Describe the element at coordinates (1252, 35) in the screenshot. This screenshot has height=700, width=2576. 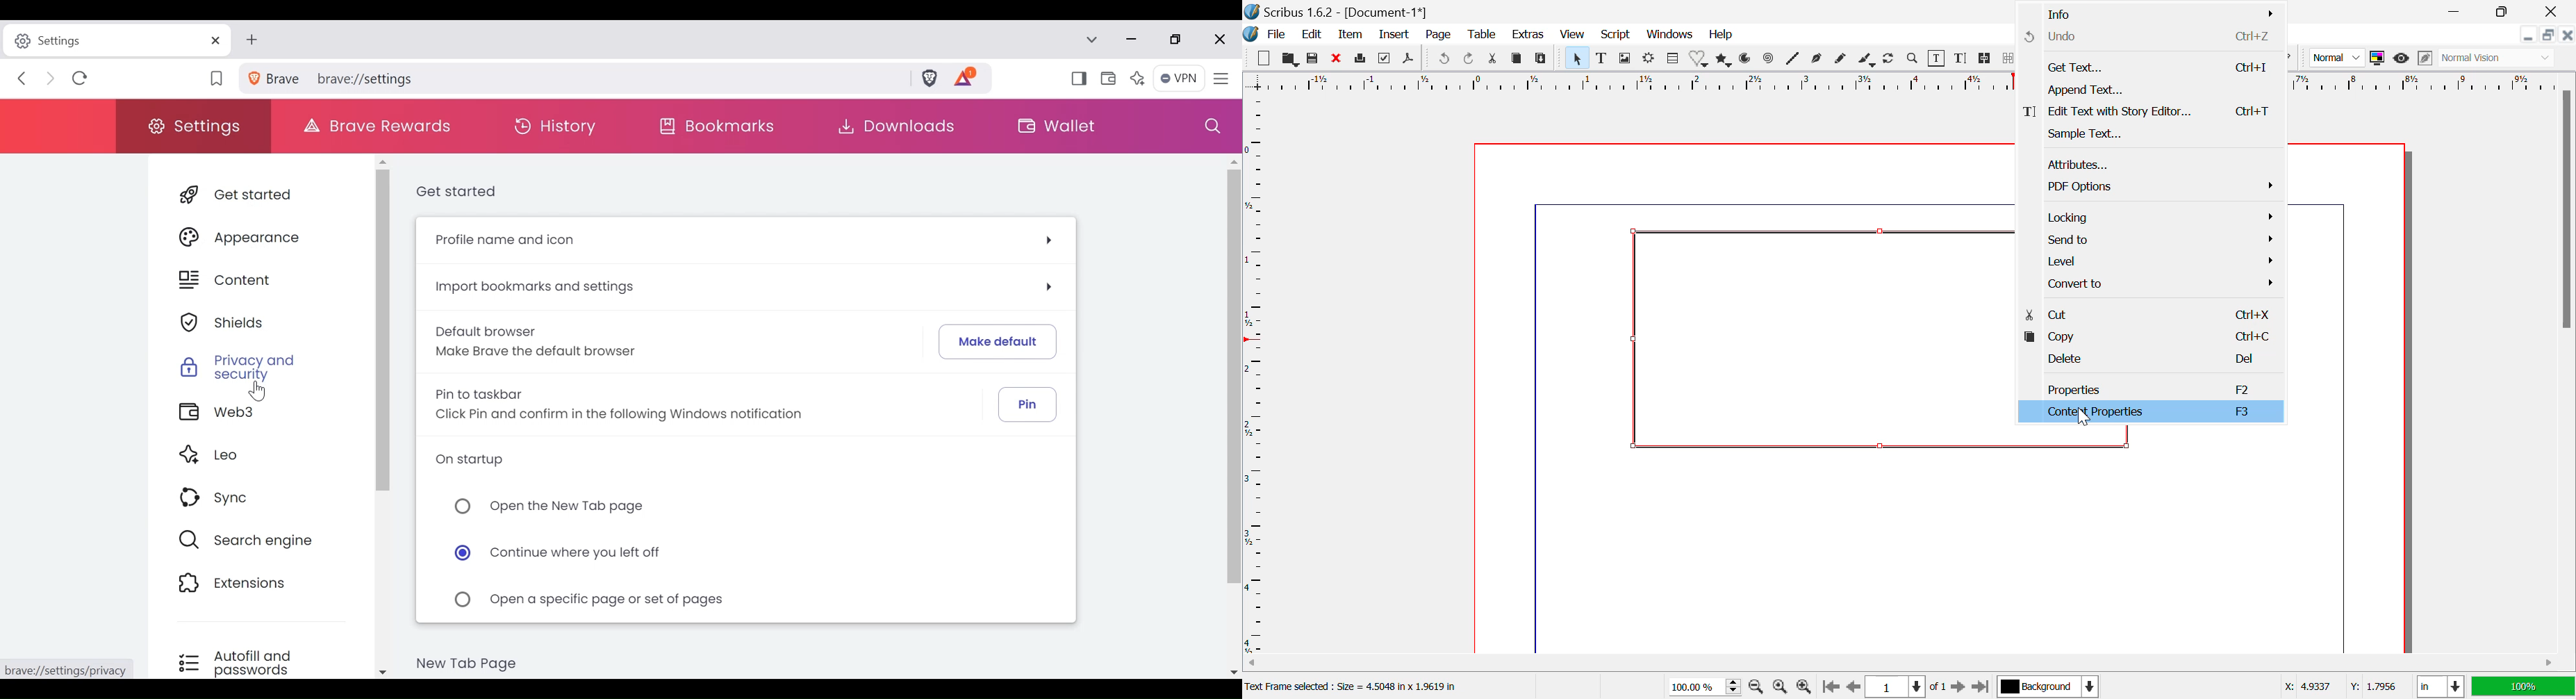
I see `Scribus Logo` at that location.